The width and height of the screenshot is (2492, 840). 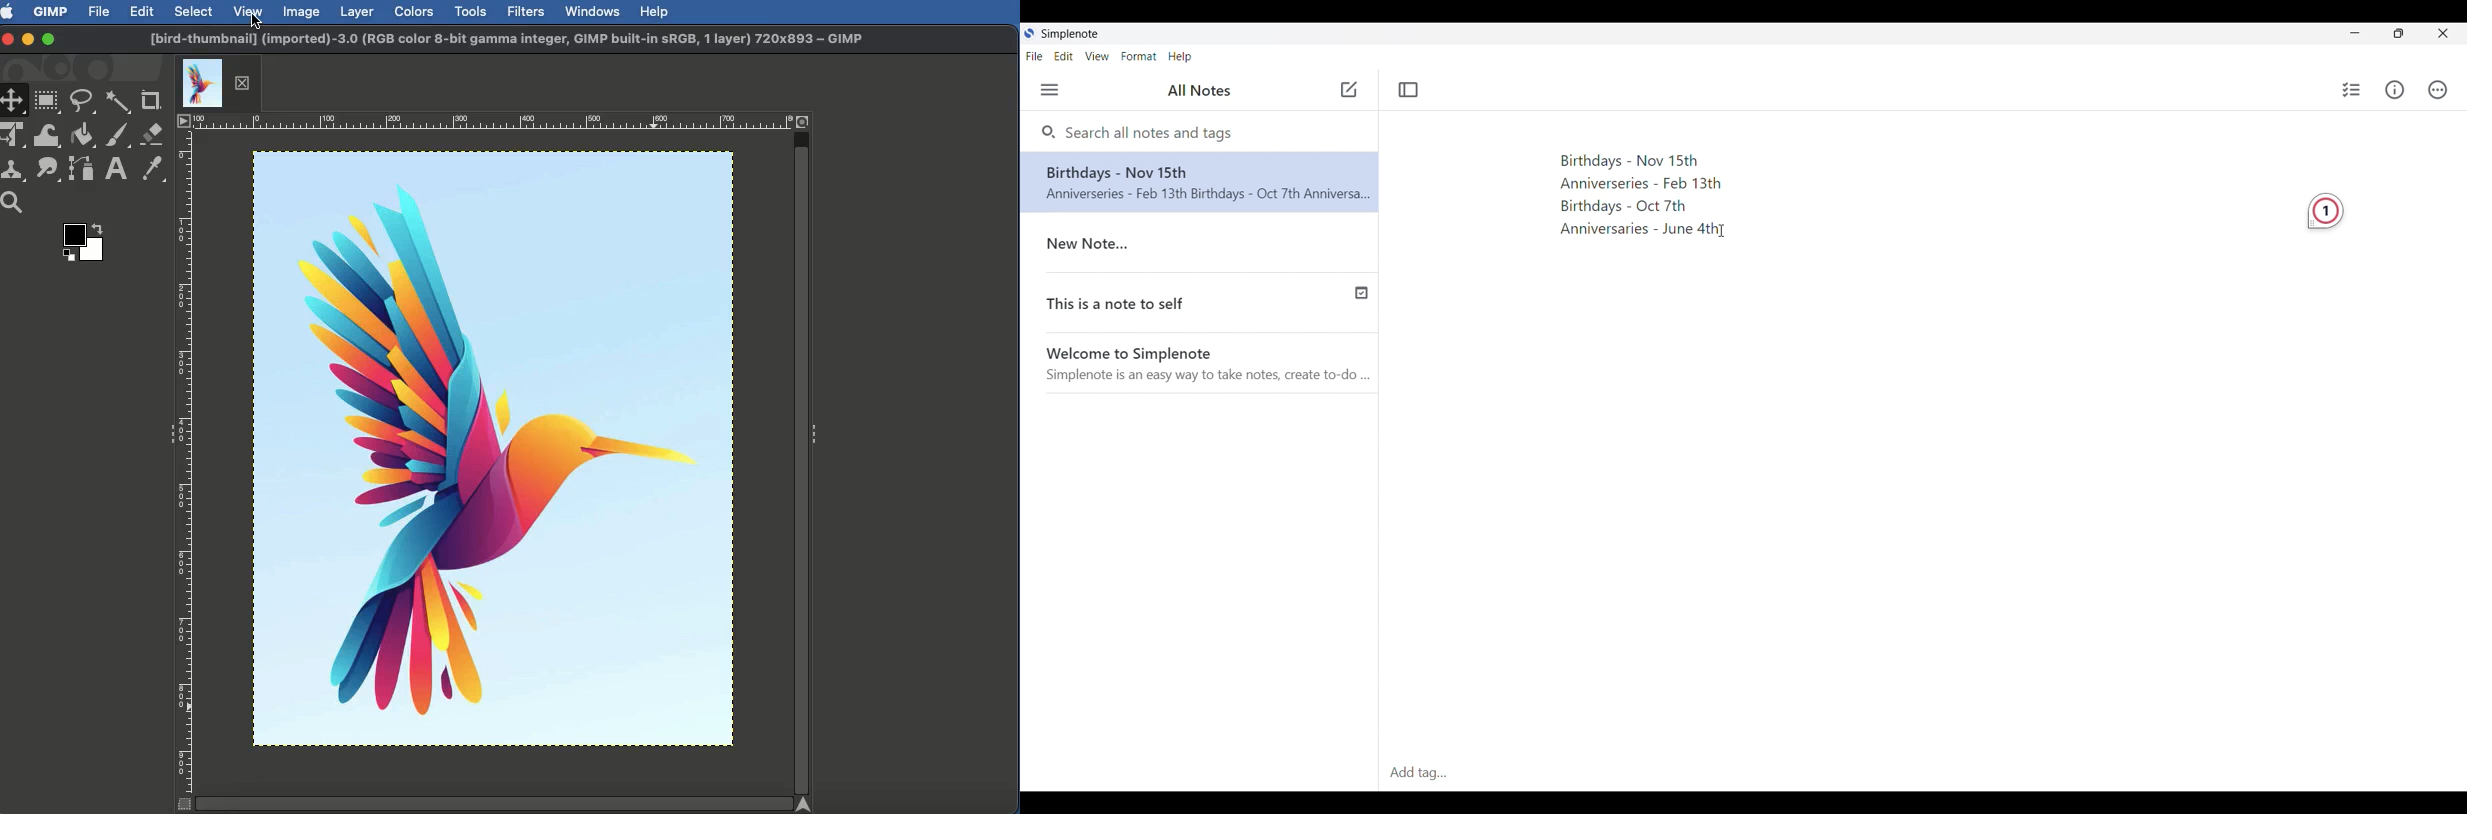 What do you see at coordinates (2438, 90) in the screenshot?
I see `Actions` at bounding box center [2438, 90].